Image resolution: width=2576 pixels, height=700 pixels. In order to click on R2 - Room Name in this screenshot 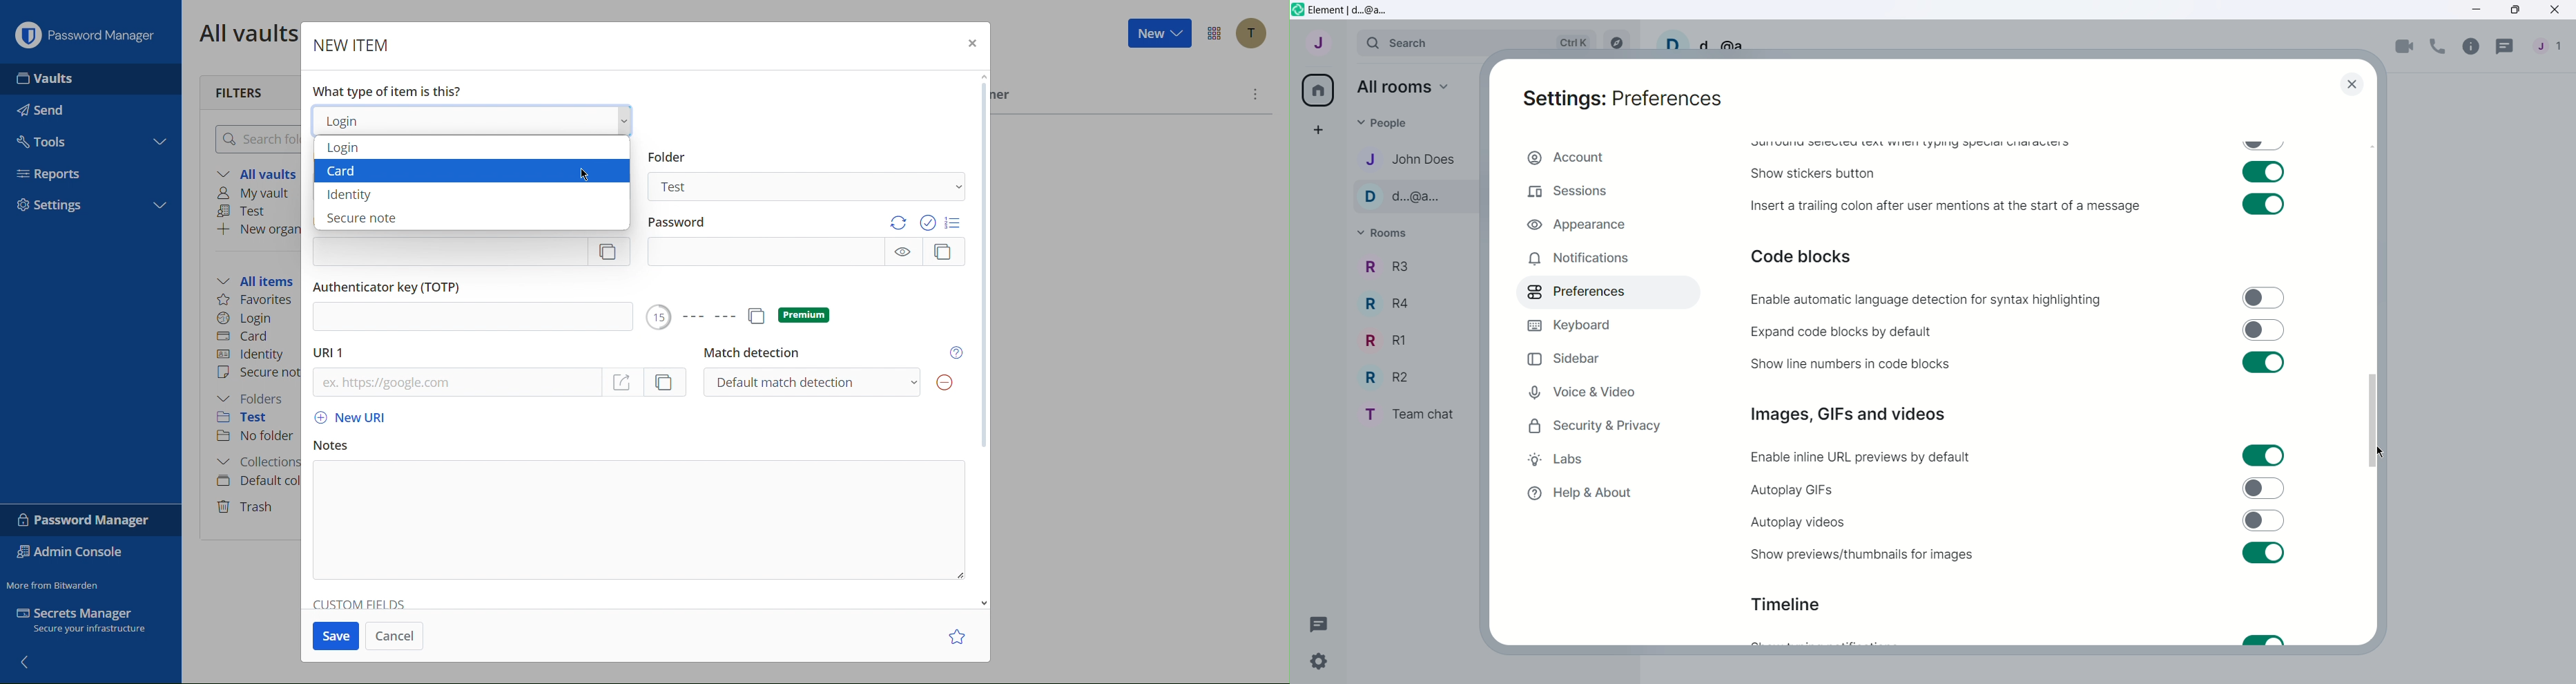, I will do `click(1392, 376)`.